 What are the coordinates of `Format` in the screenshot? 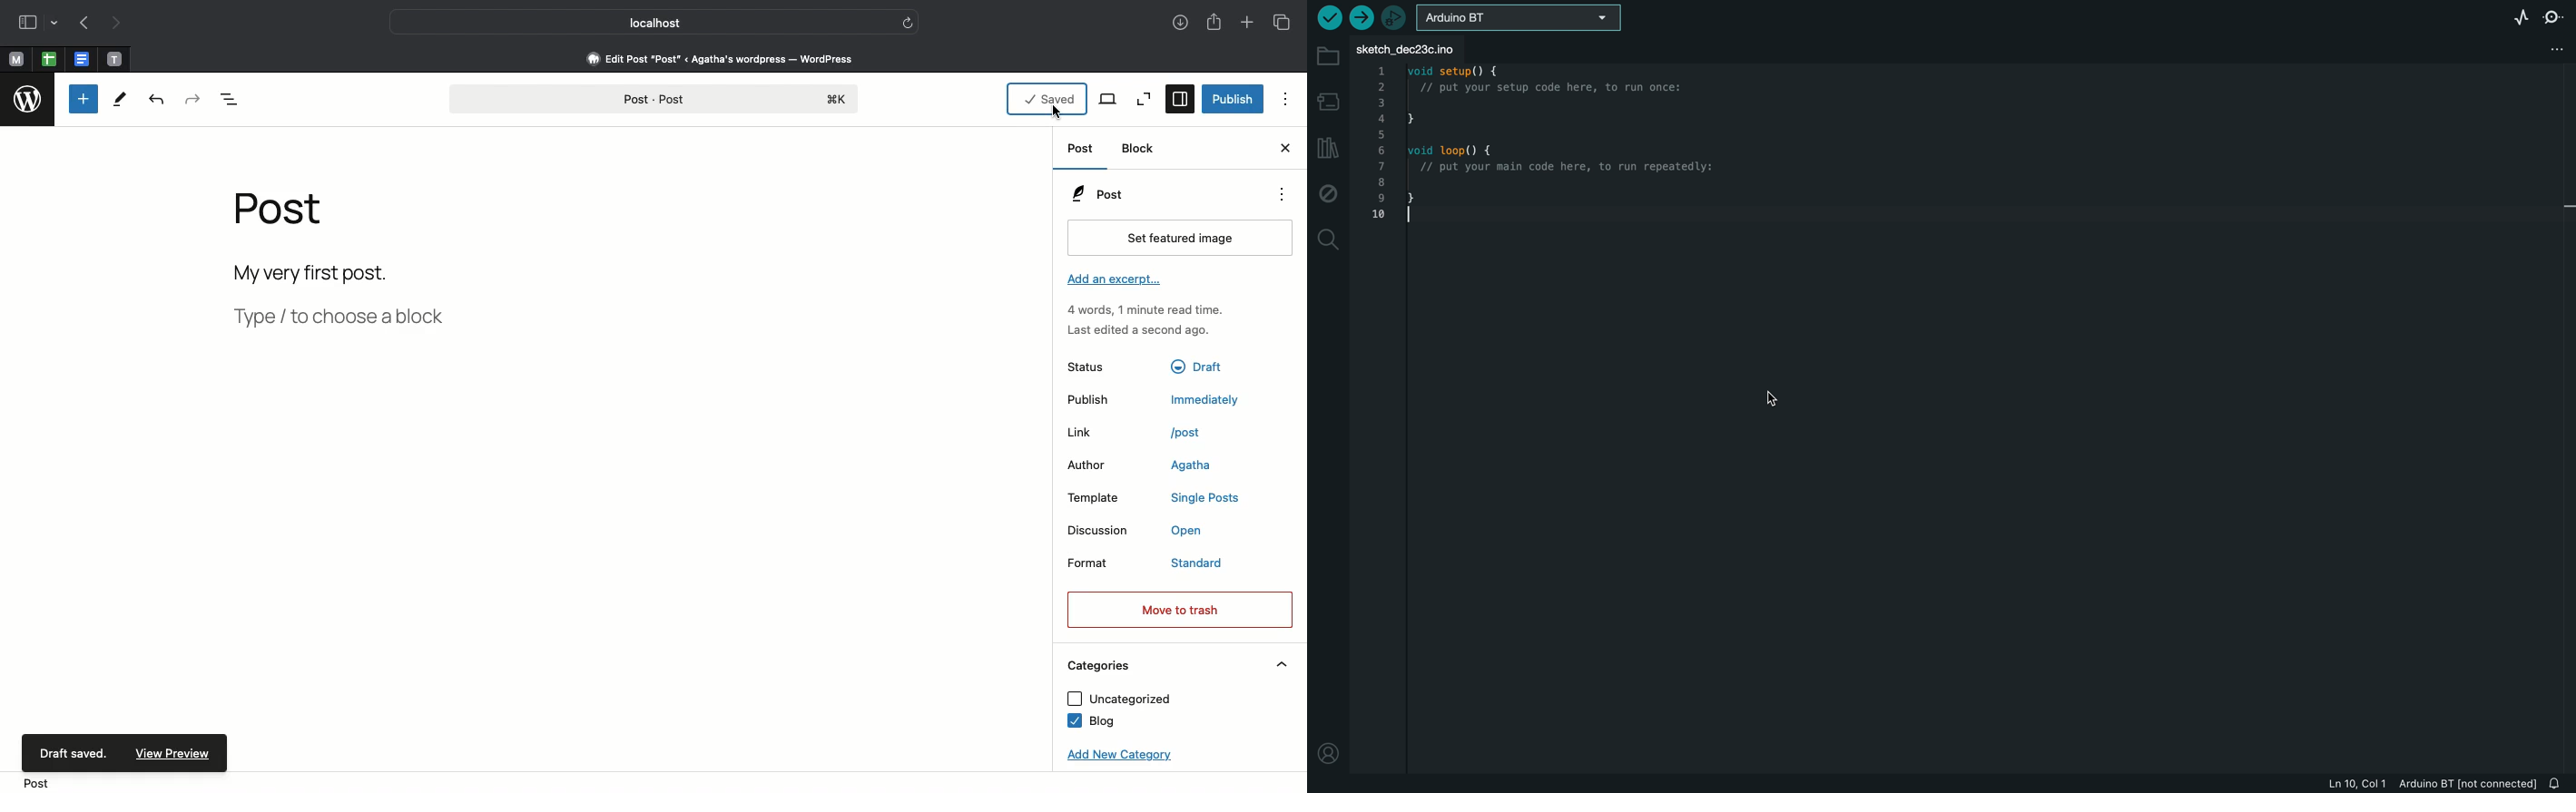 It's located at (1104, 566).